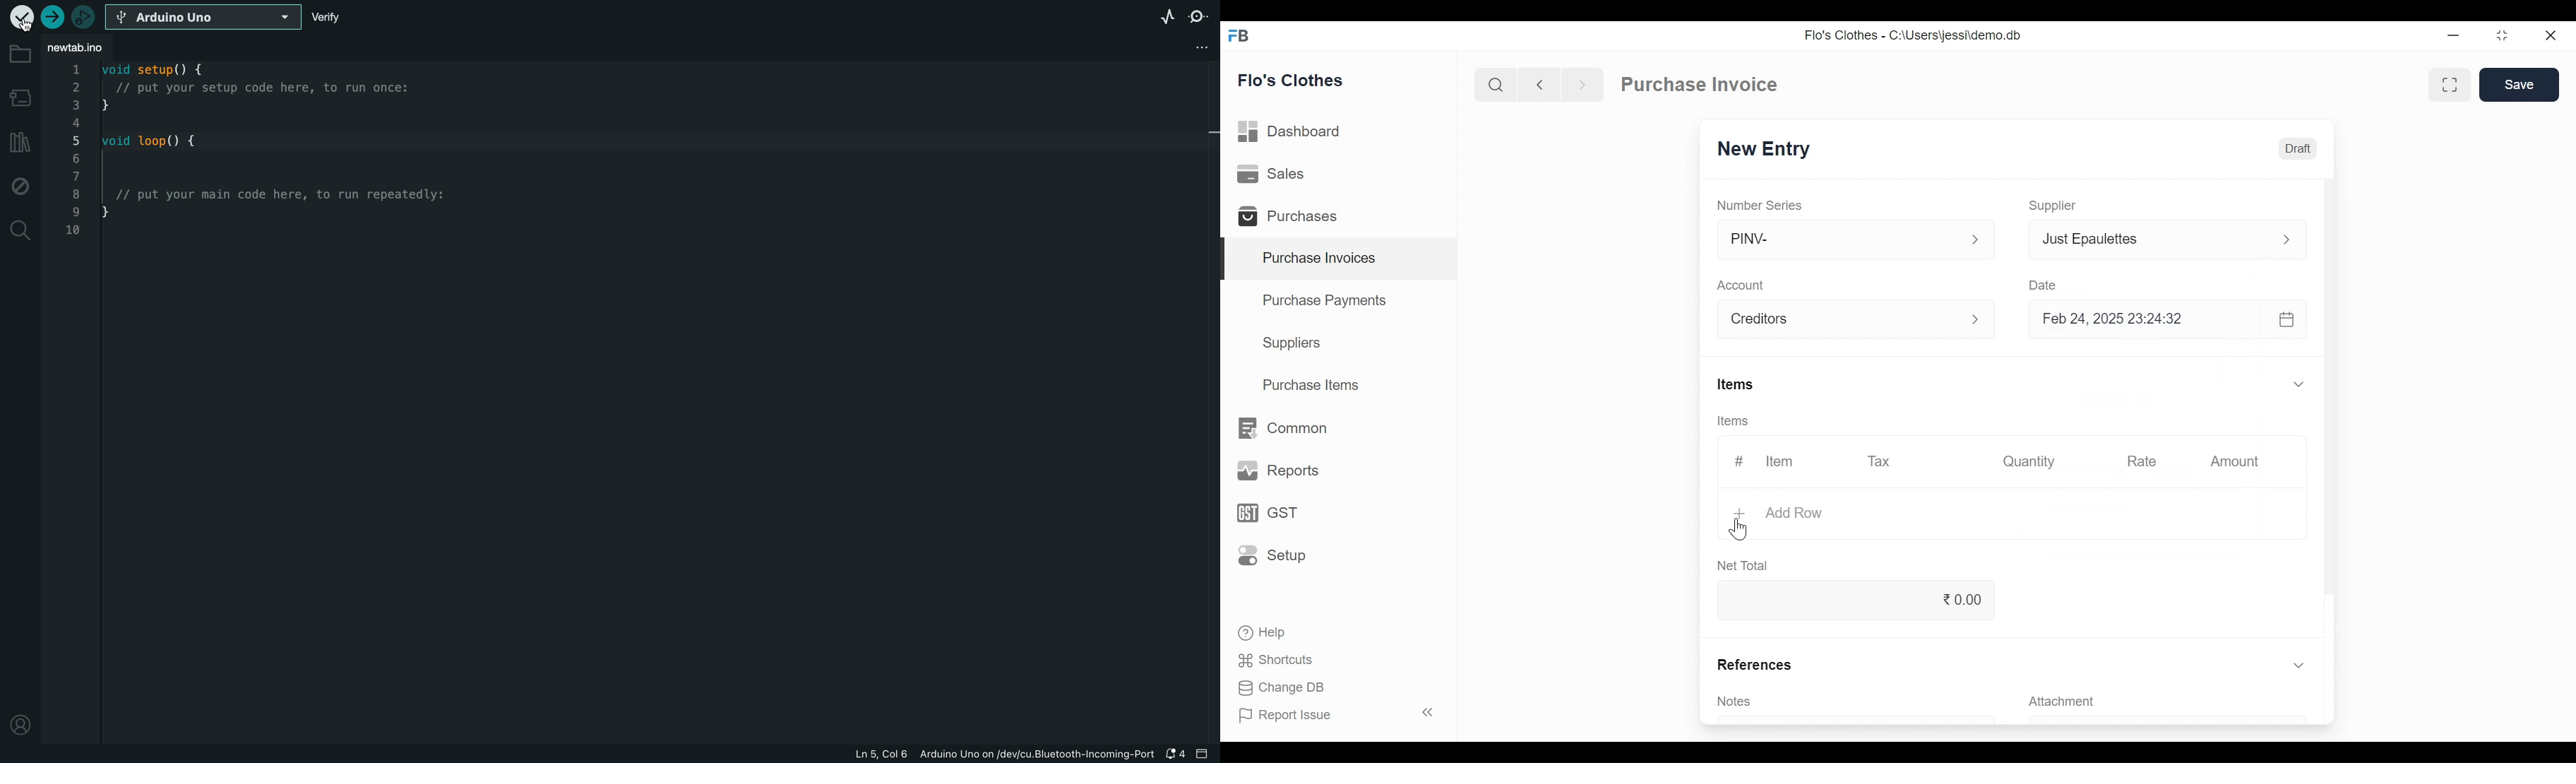  I want to click on Dashboard, so click(1296, 132).